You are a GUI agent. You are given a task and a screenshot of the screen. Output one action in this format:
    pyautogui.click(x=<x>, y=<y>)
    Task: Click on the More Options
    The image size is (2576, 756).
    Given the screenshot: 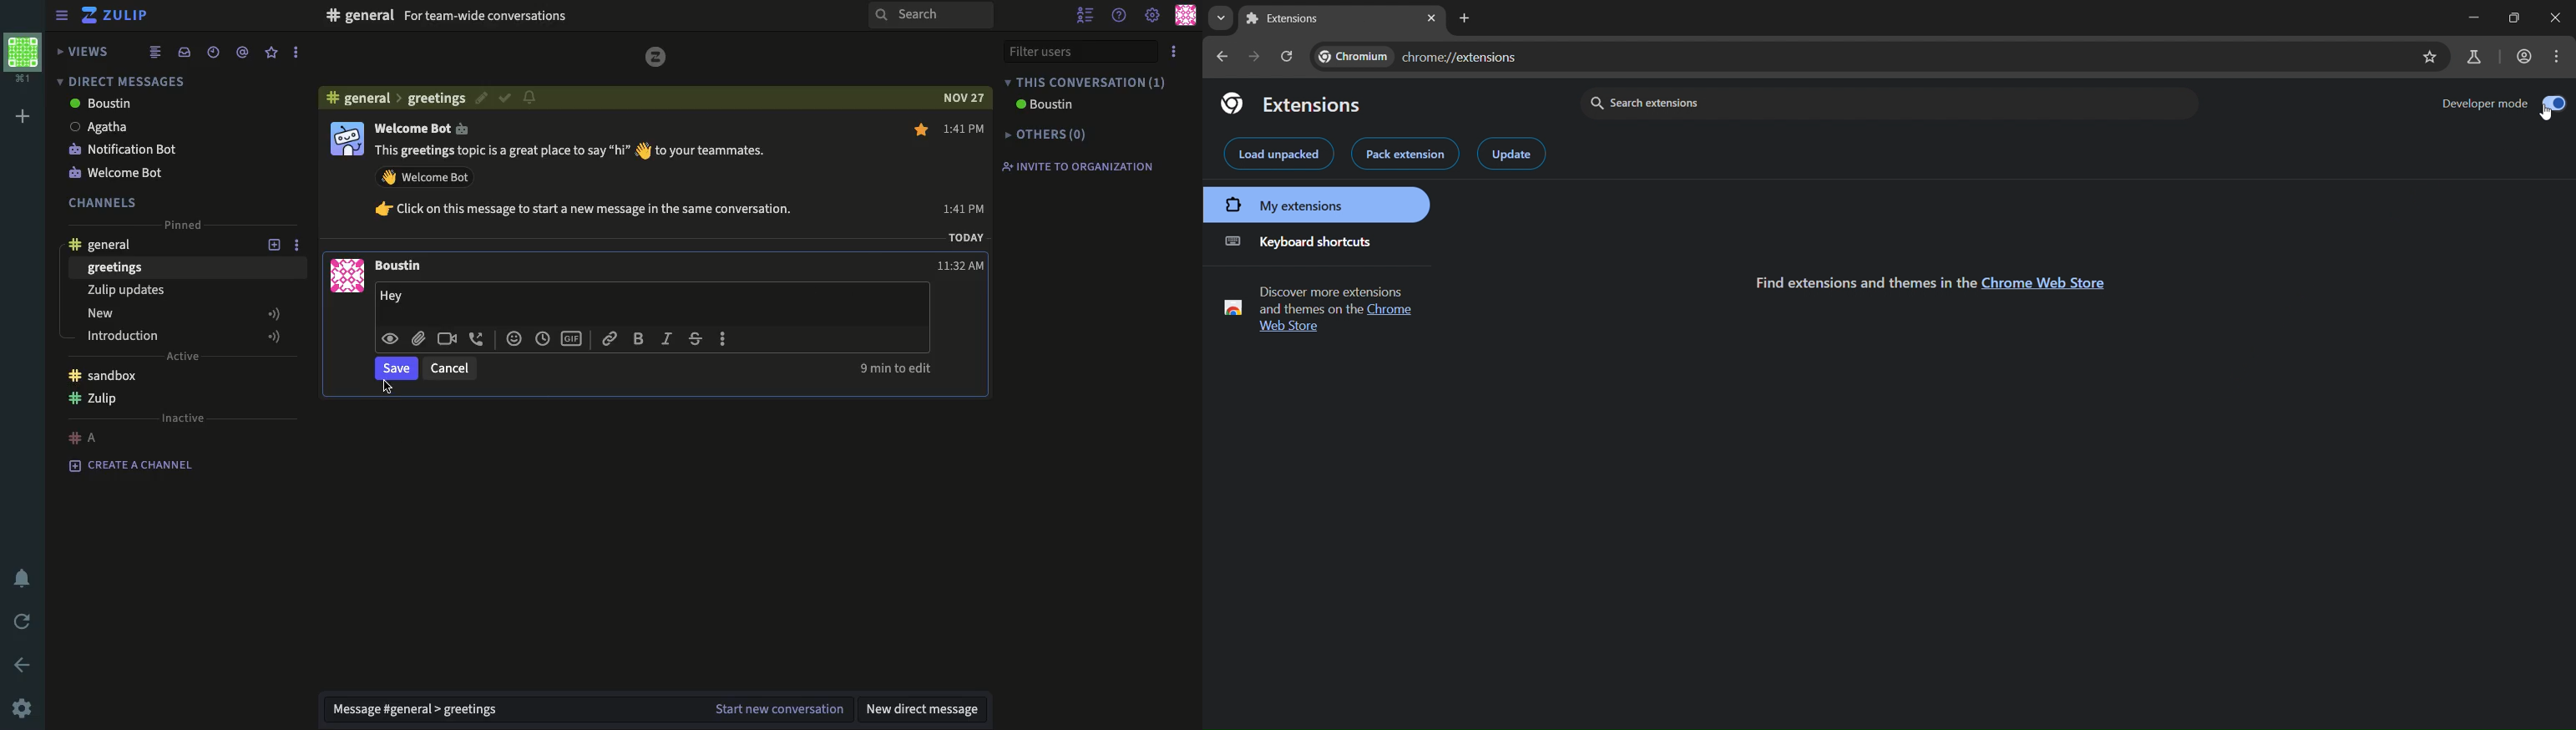 What is the action you would take?
    pyautogui.click(x=726, y=338)
    